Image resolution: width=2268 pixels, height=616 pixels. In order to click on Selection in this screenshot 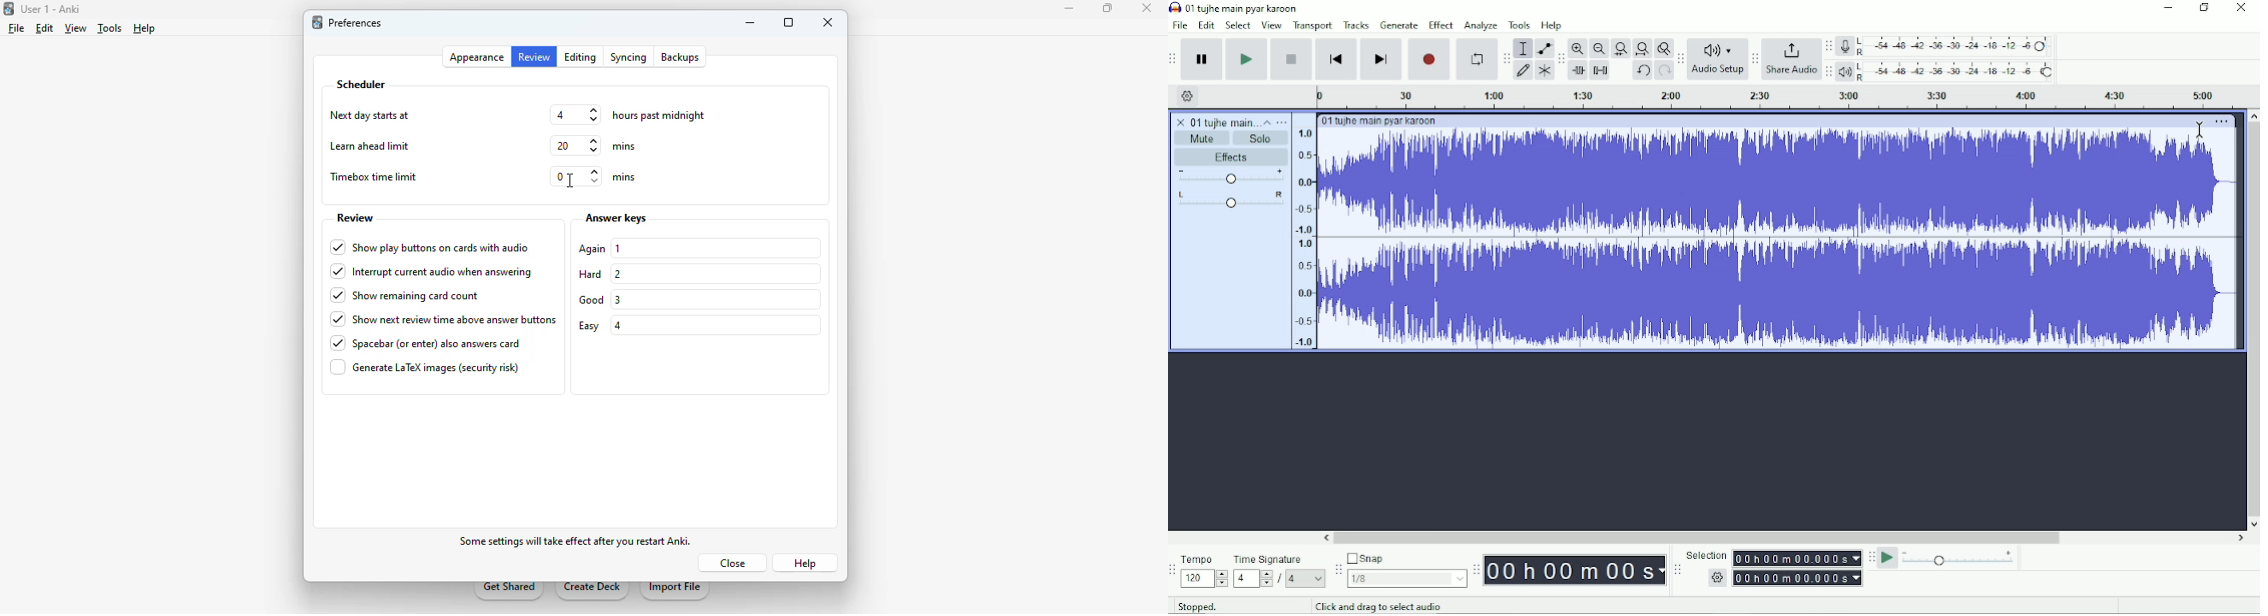, I will do `click(1706, 553)`.